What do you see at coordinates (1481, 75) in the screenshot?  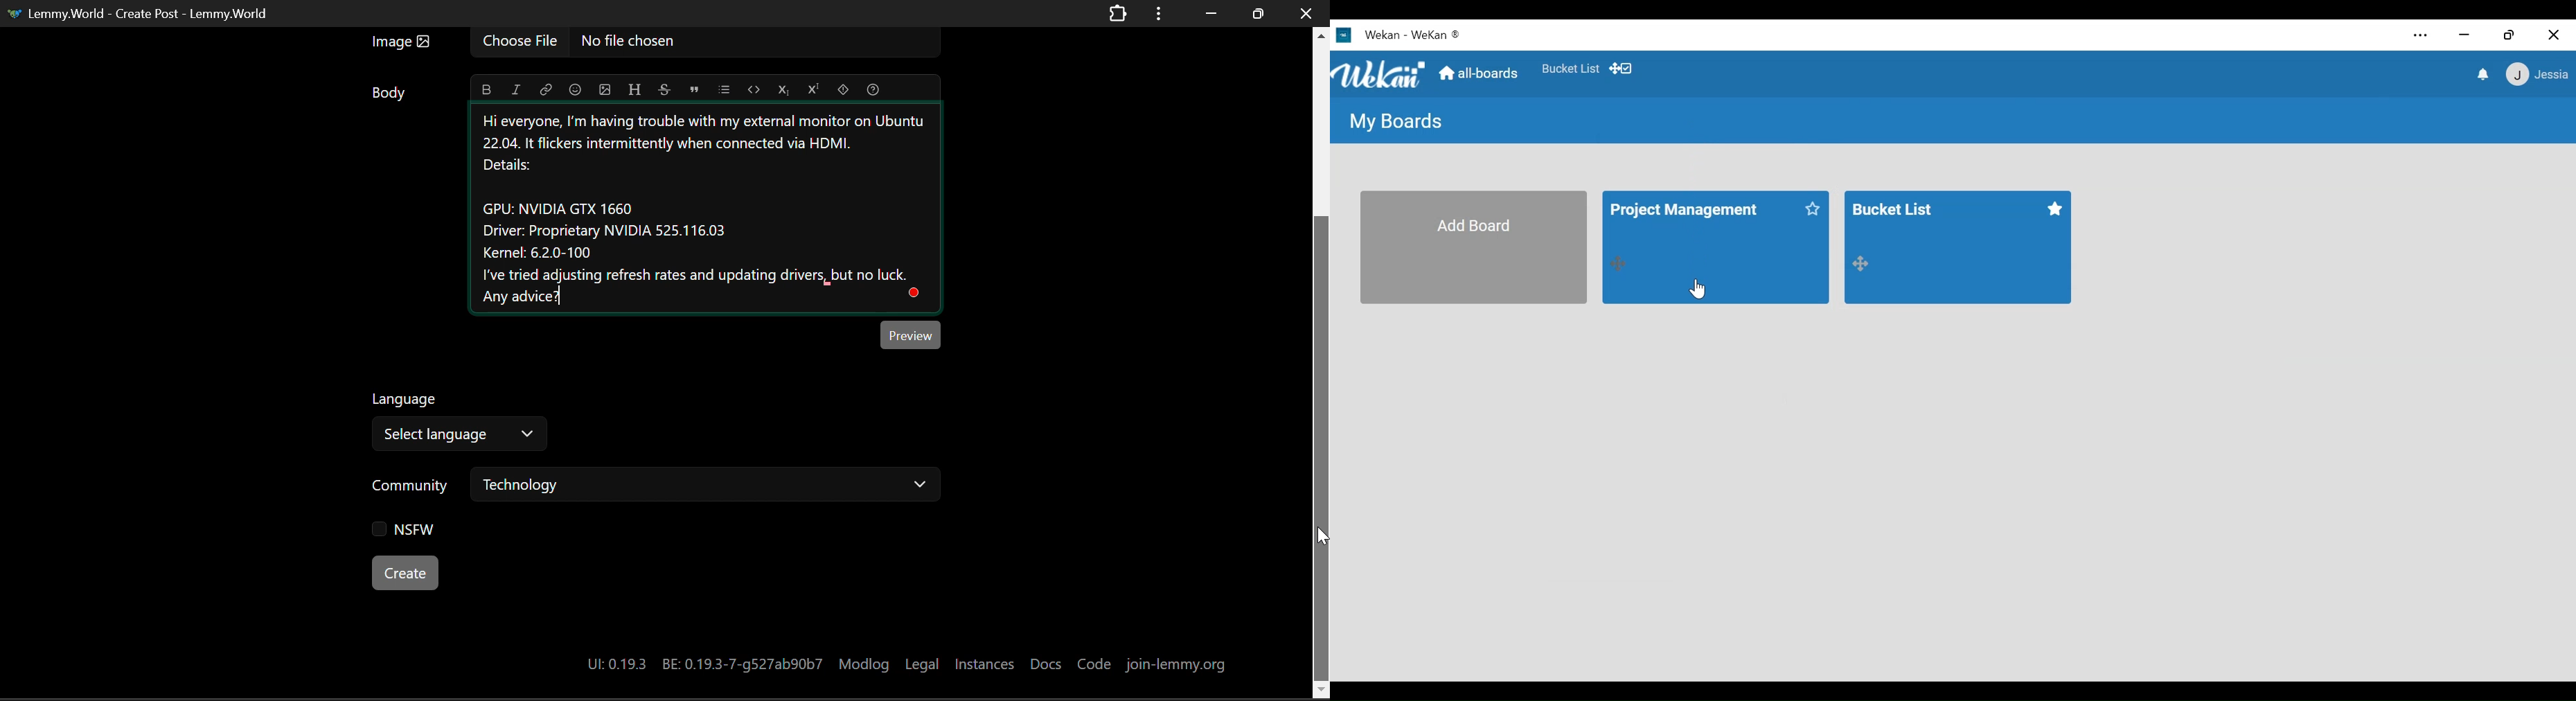 I see `All boards` at bounding box center [1481, 75].